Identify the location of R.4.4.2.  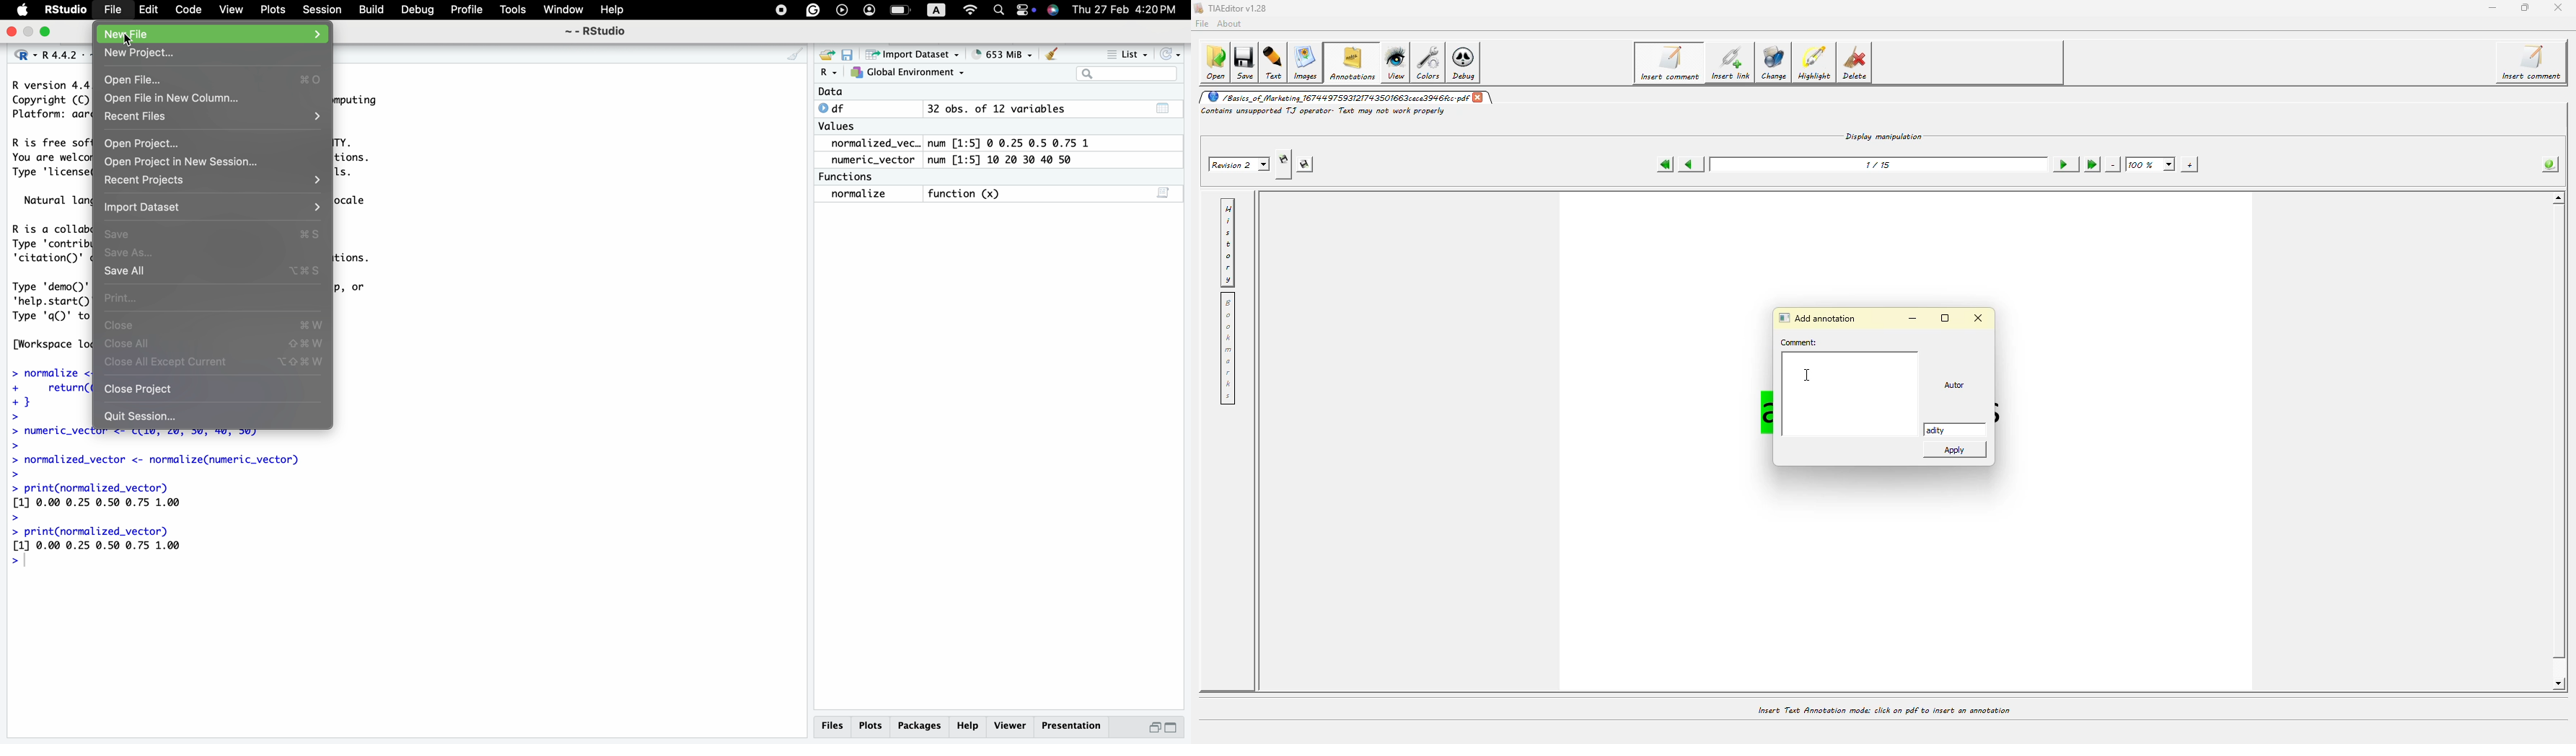
(47, 52).